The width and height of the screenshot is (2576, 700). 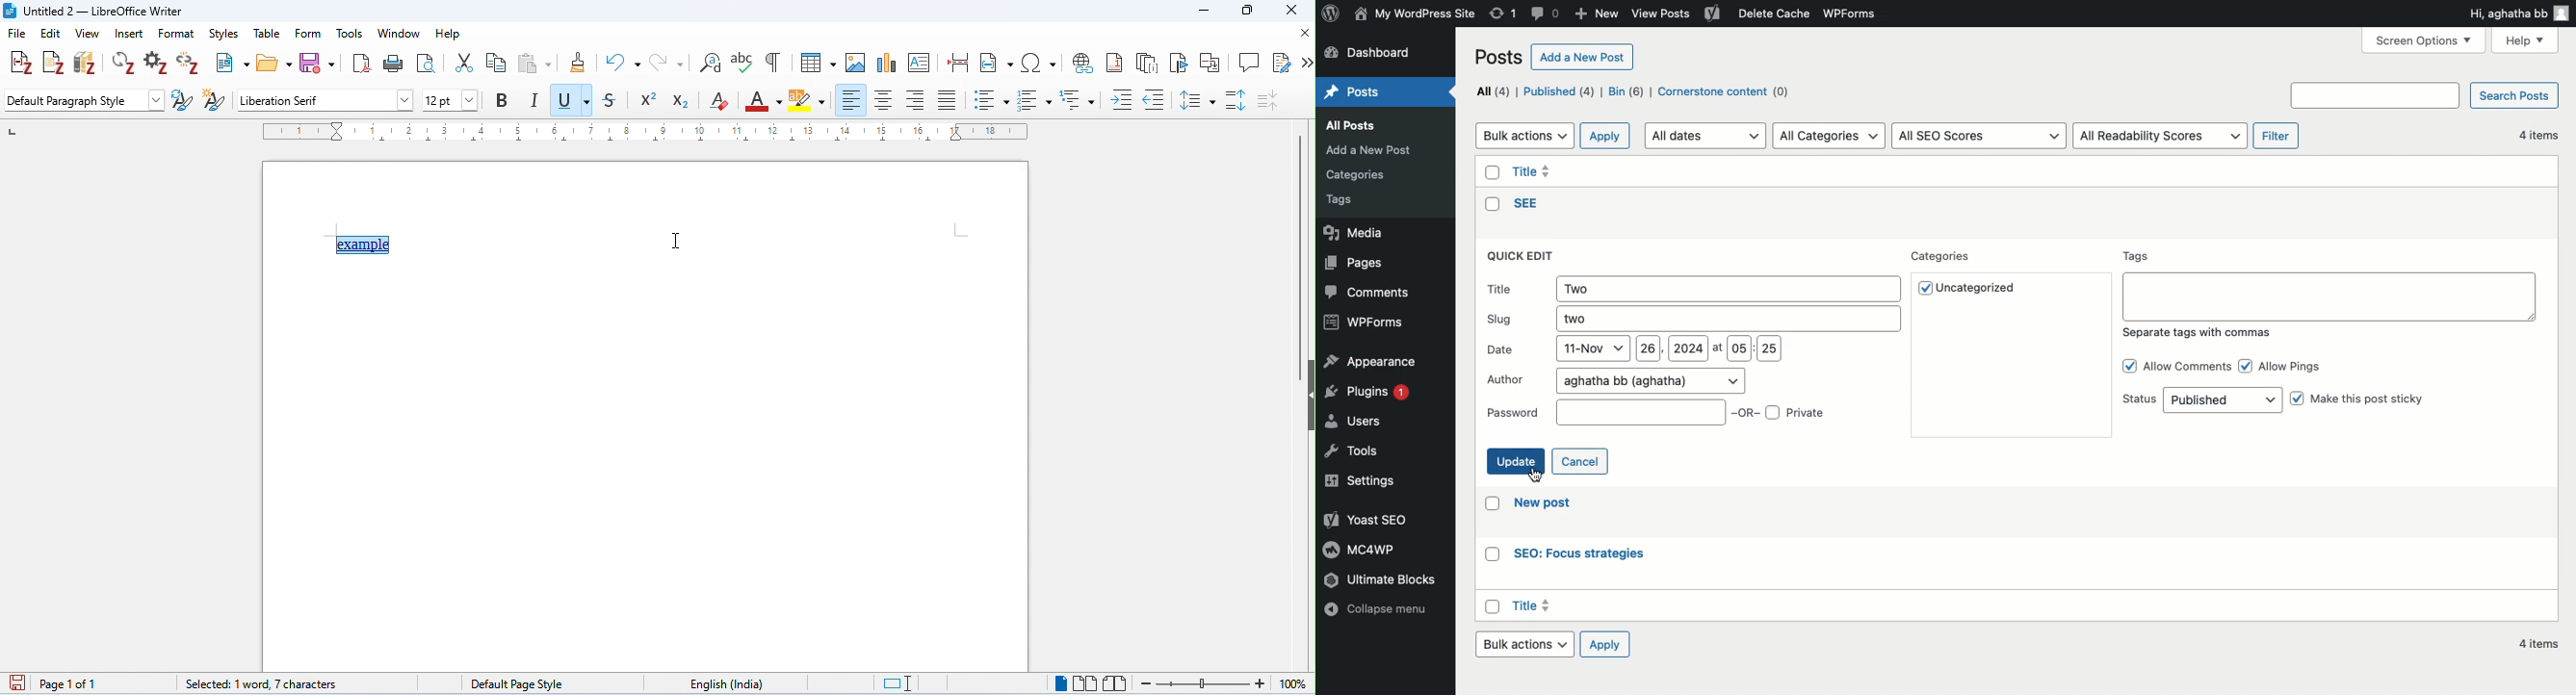 I want to click on update, so click(x=1514, y=460).